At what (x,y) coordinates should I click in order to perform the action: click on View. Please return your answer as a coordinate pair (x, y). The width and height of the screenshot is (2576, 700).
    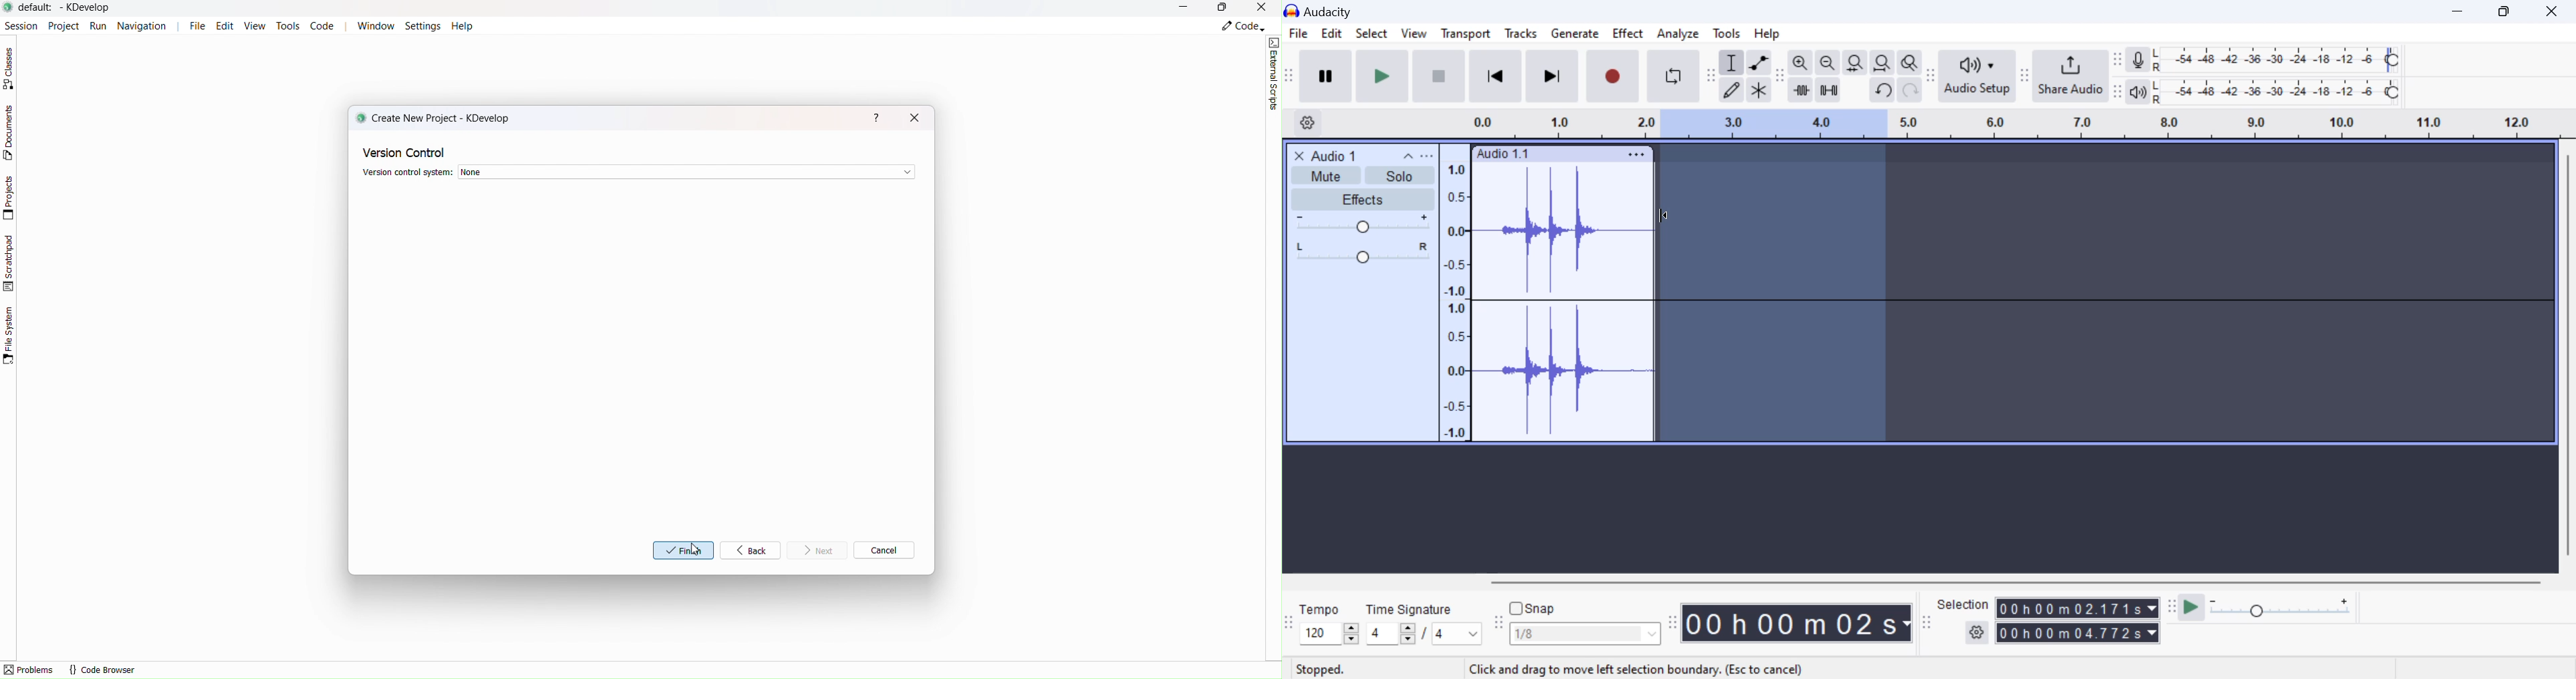
    Looking at the image, I should click on (1413, 36).